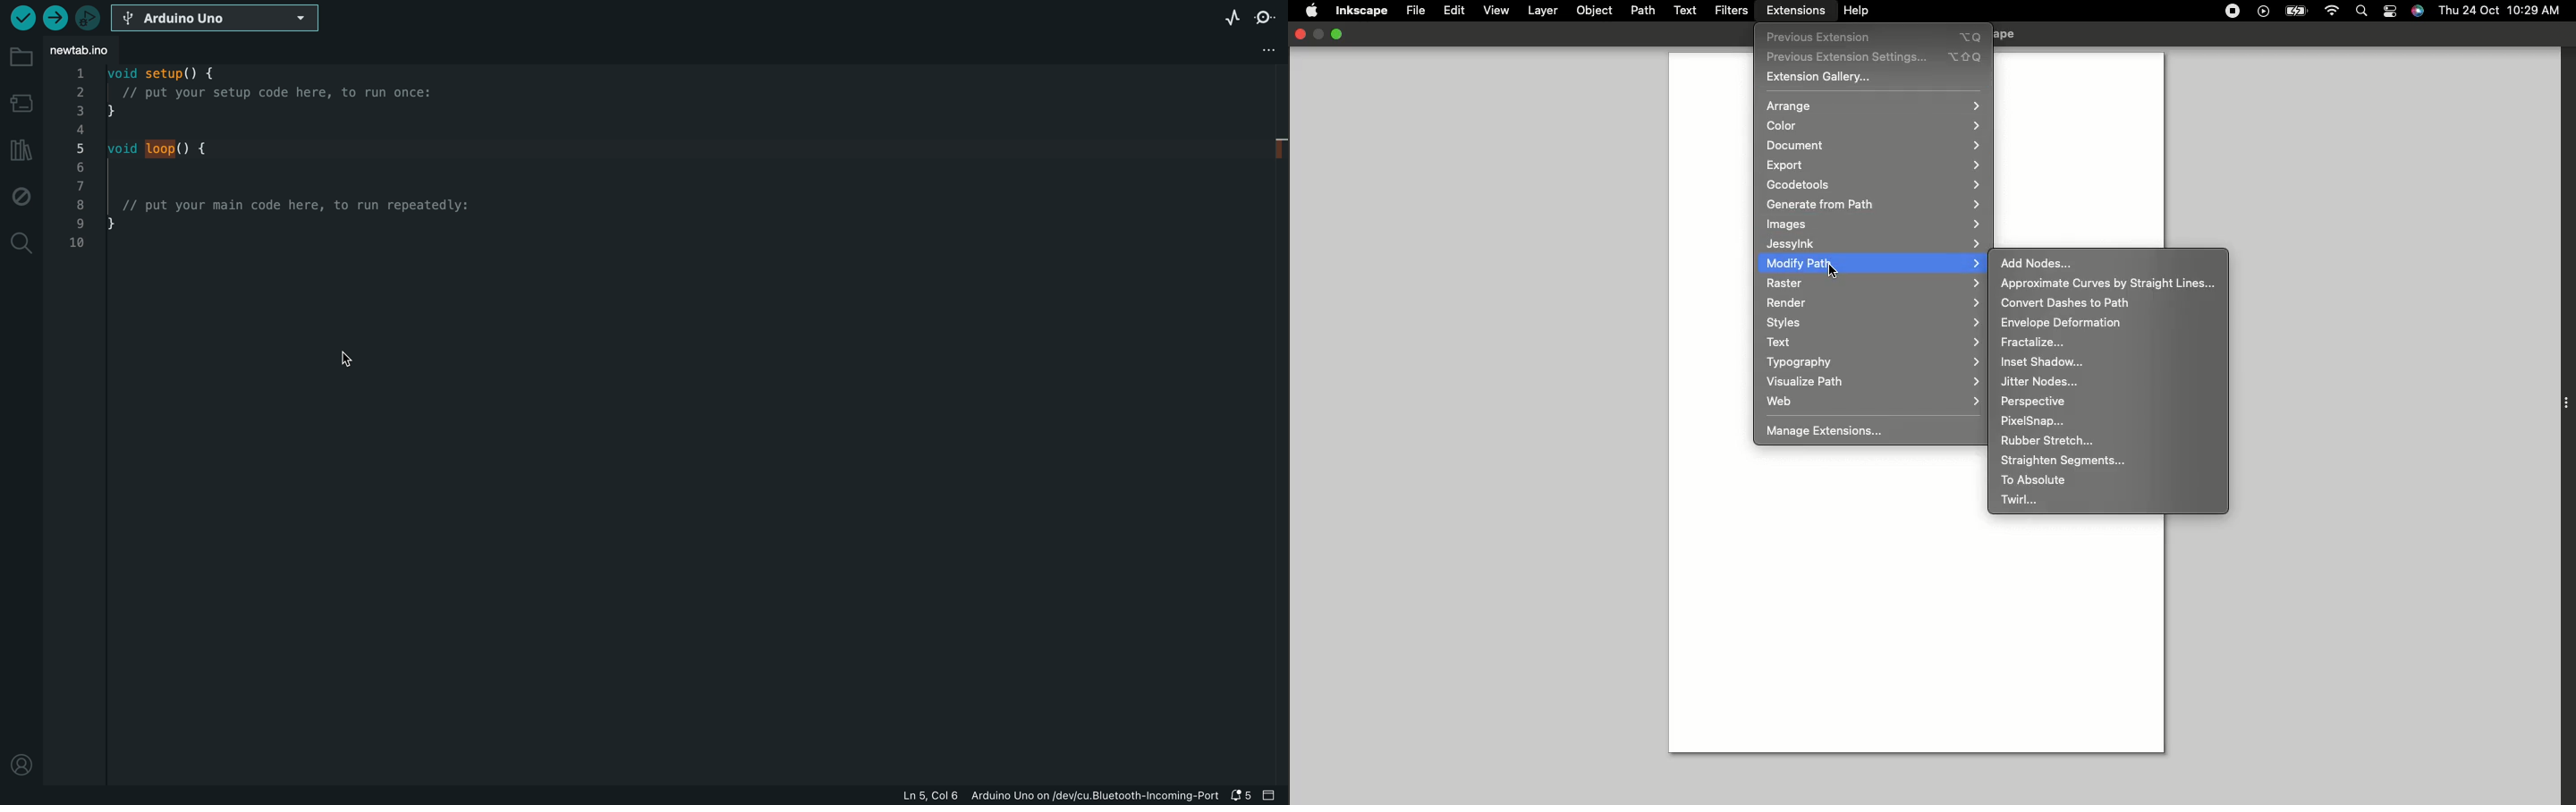 The image size is (2576, 812). I want to click on Jessylnk, so click(1872, 246).